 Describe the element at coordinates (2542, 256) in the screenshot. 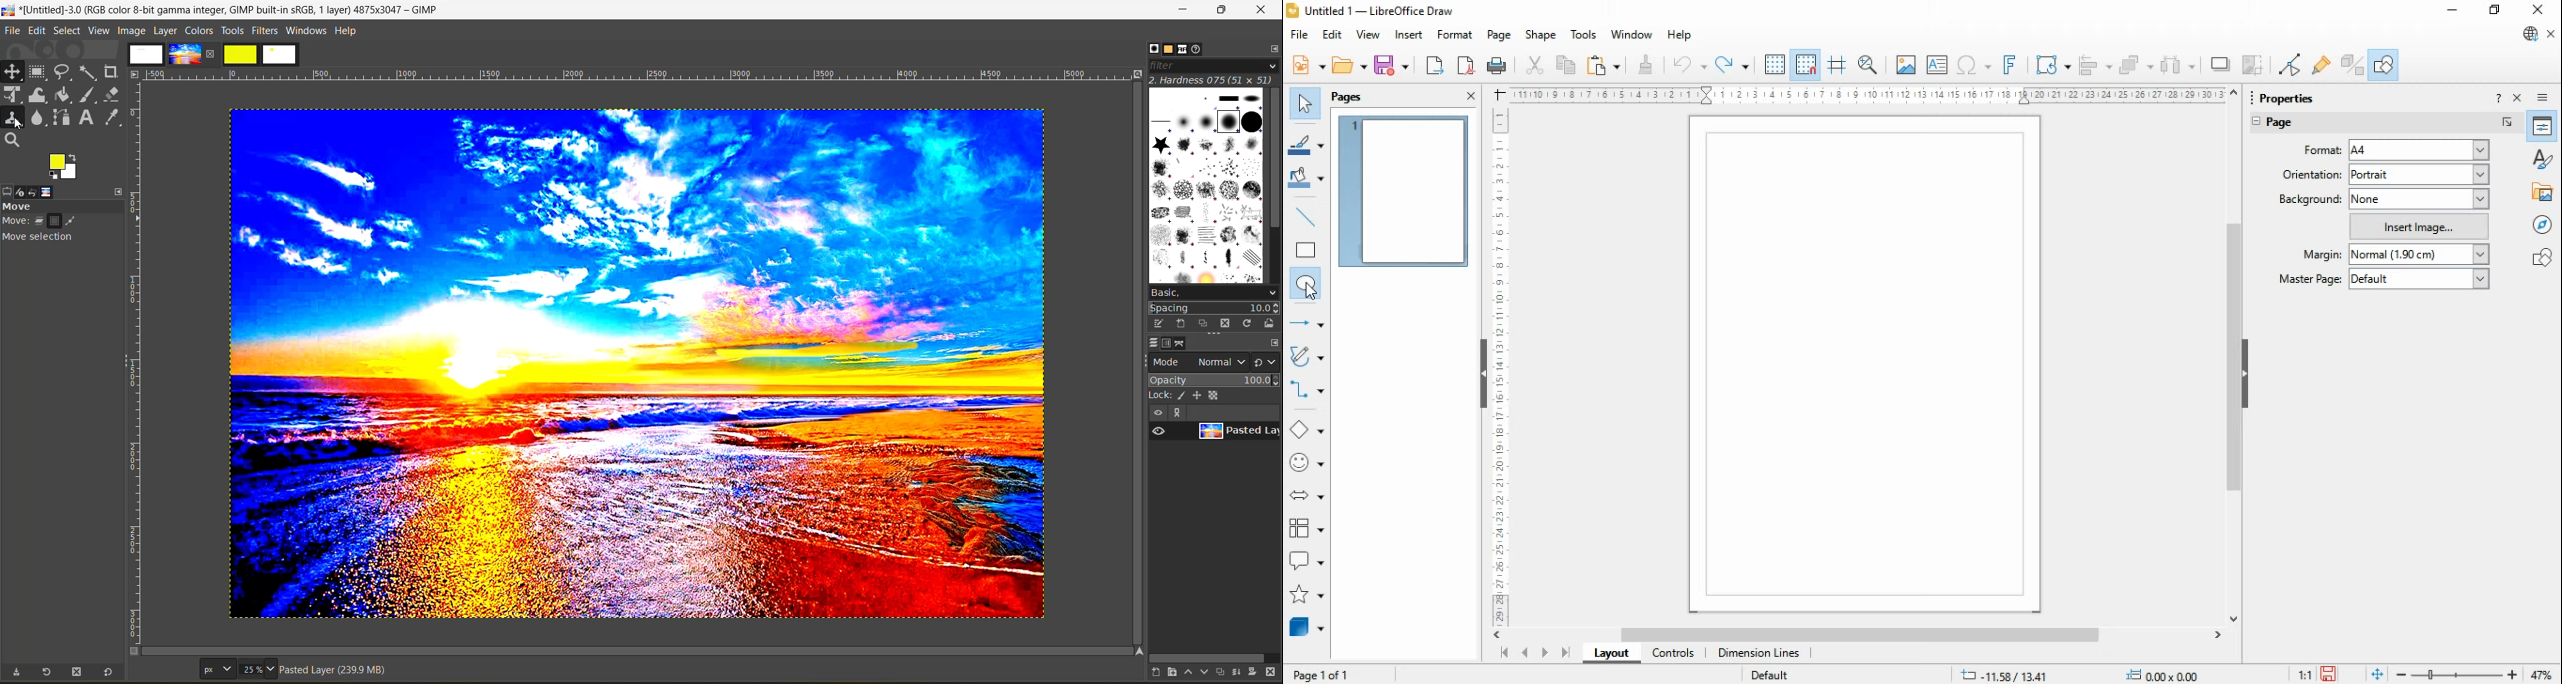

I see `shapes` at that location.